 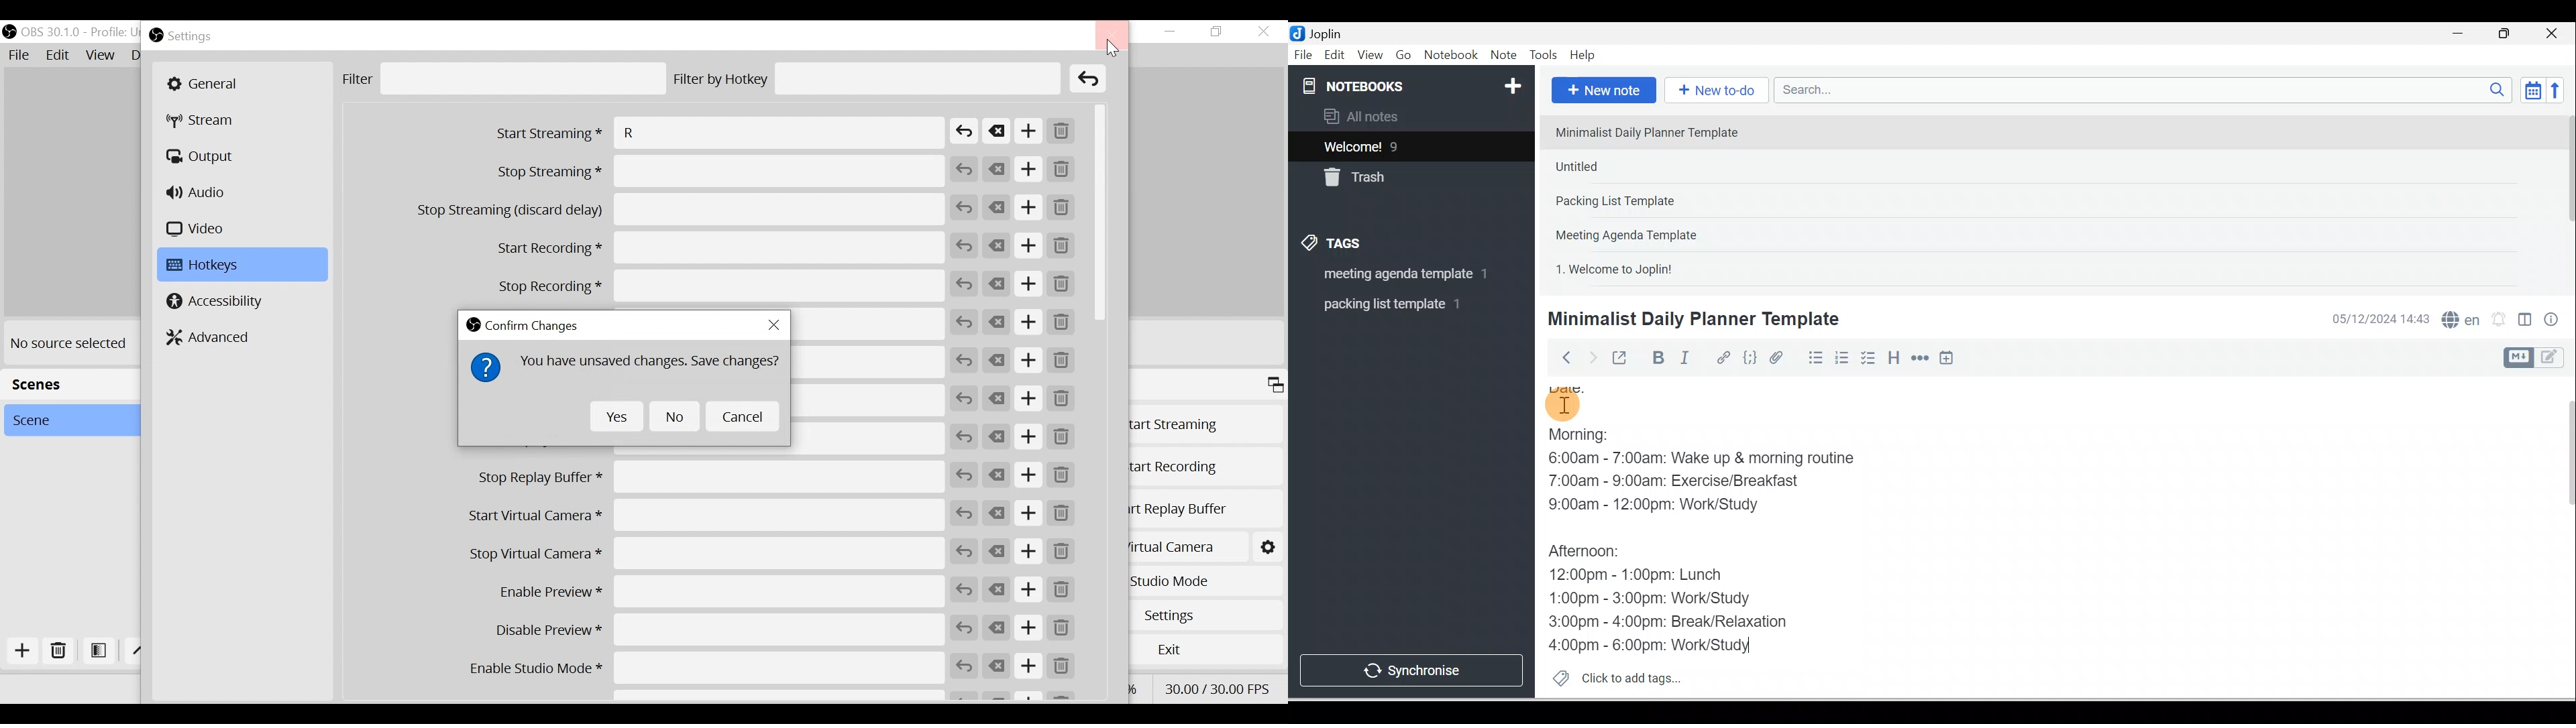 I want to click on Tag 1, so click(x=1393, y=275).